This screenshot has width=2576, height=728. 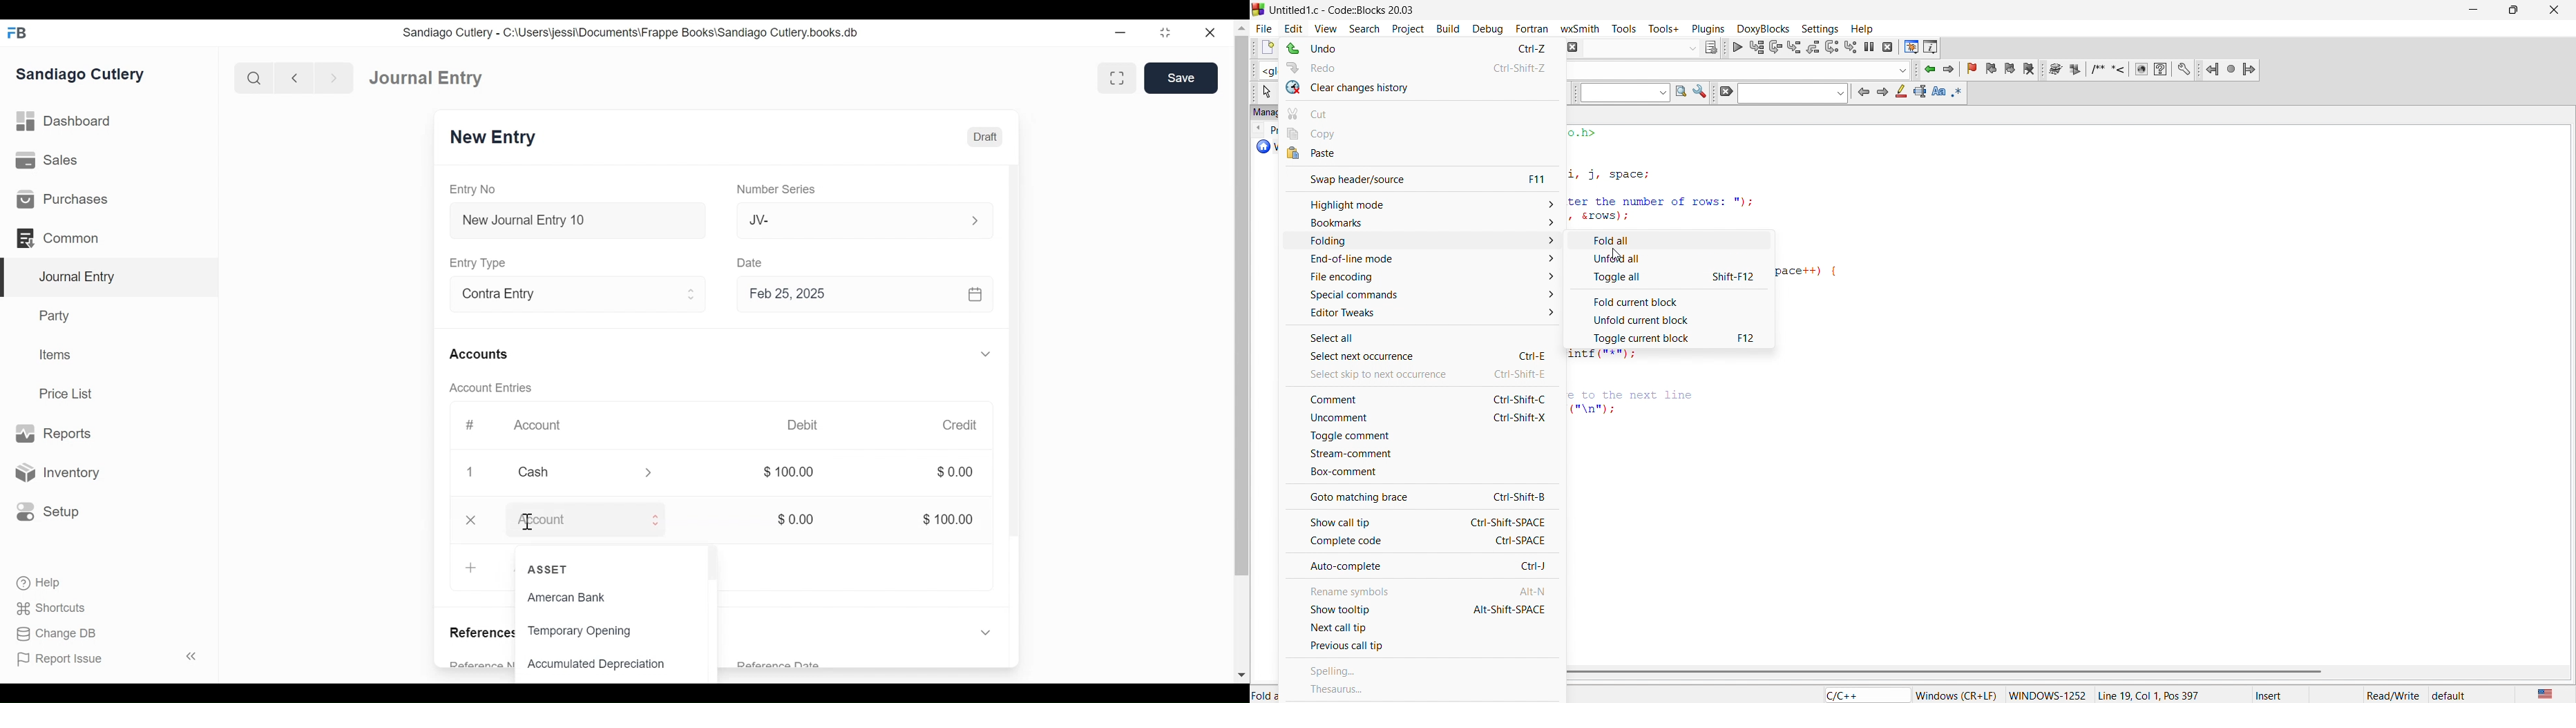 What do you see at coordinates (68, 393) in the screenshot?
I see `Price List` at bounding box center [68, 393].